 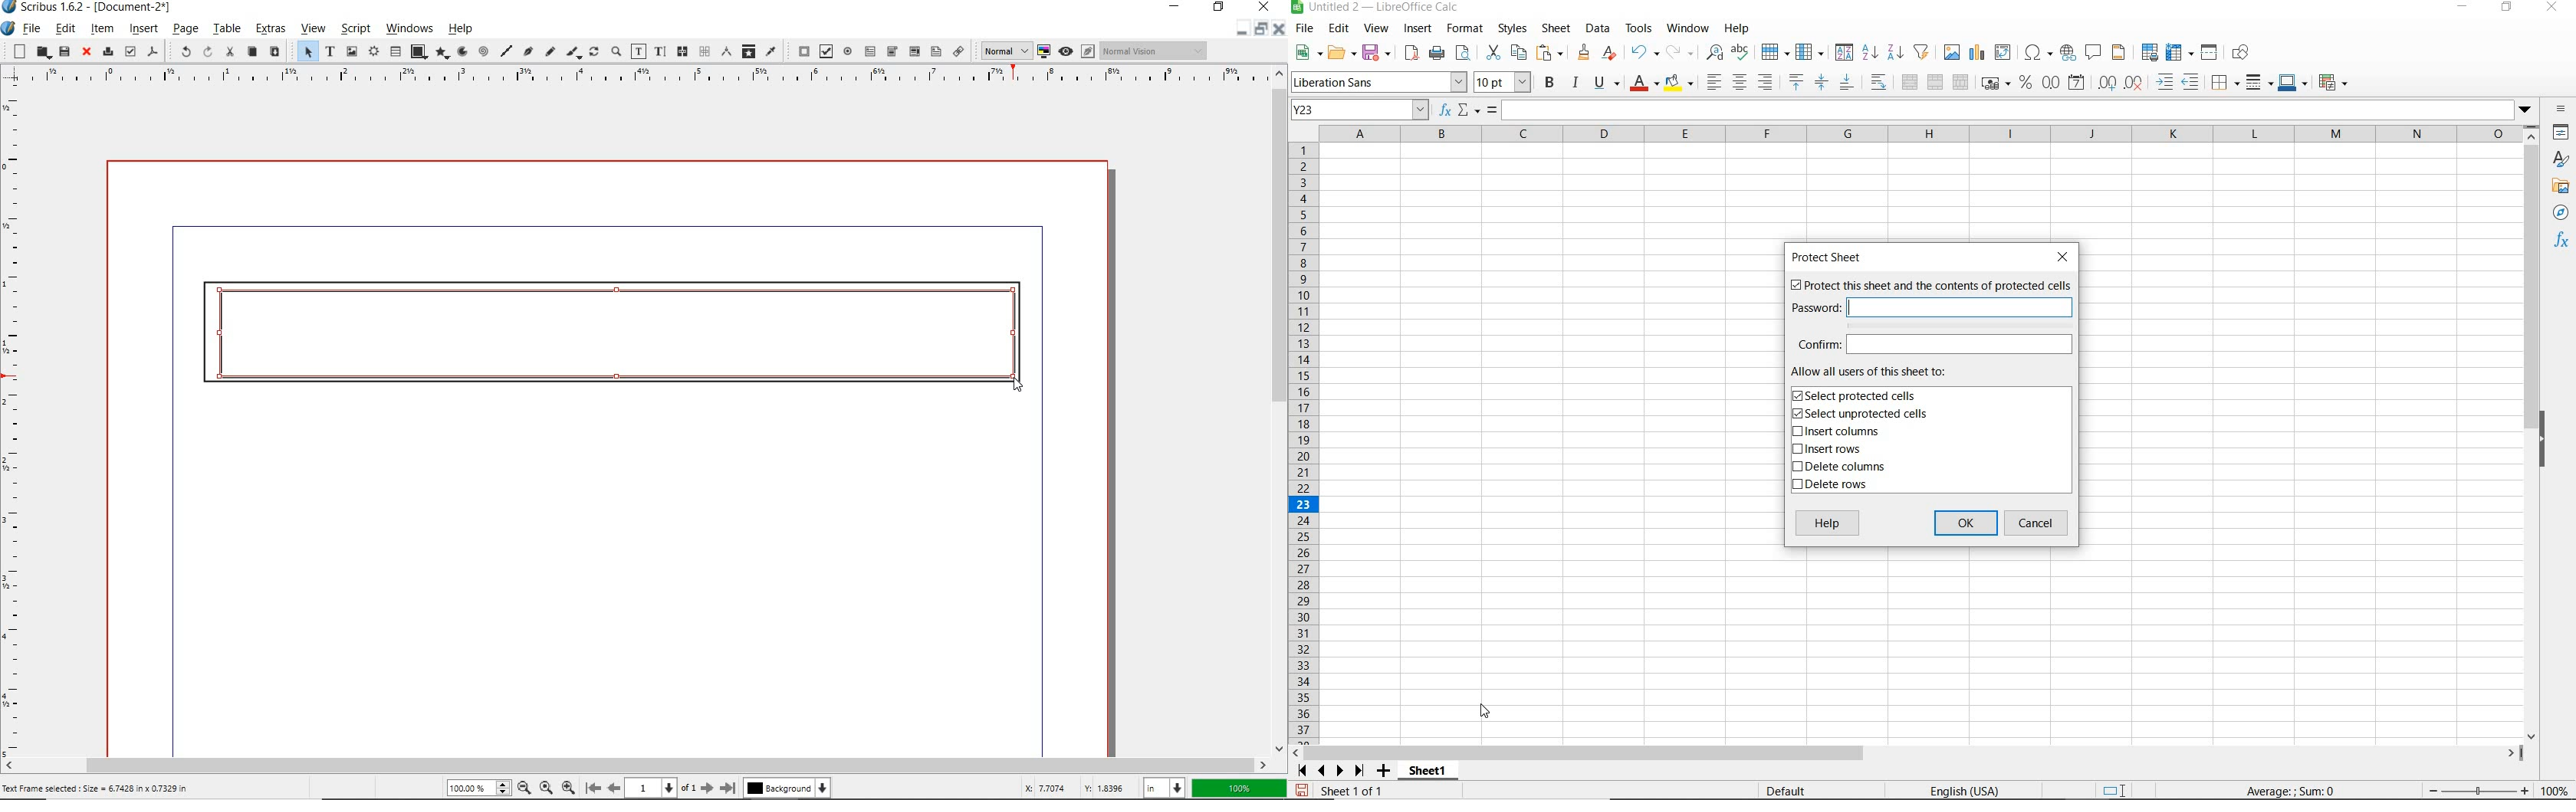 I want to click on AUTOFILTER, so click(x=1922, y=51).